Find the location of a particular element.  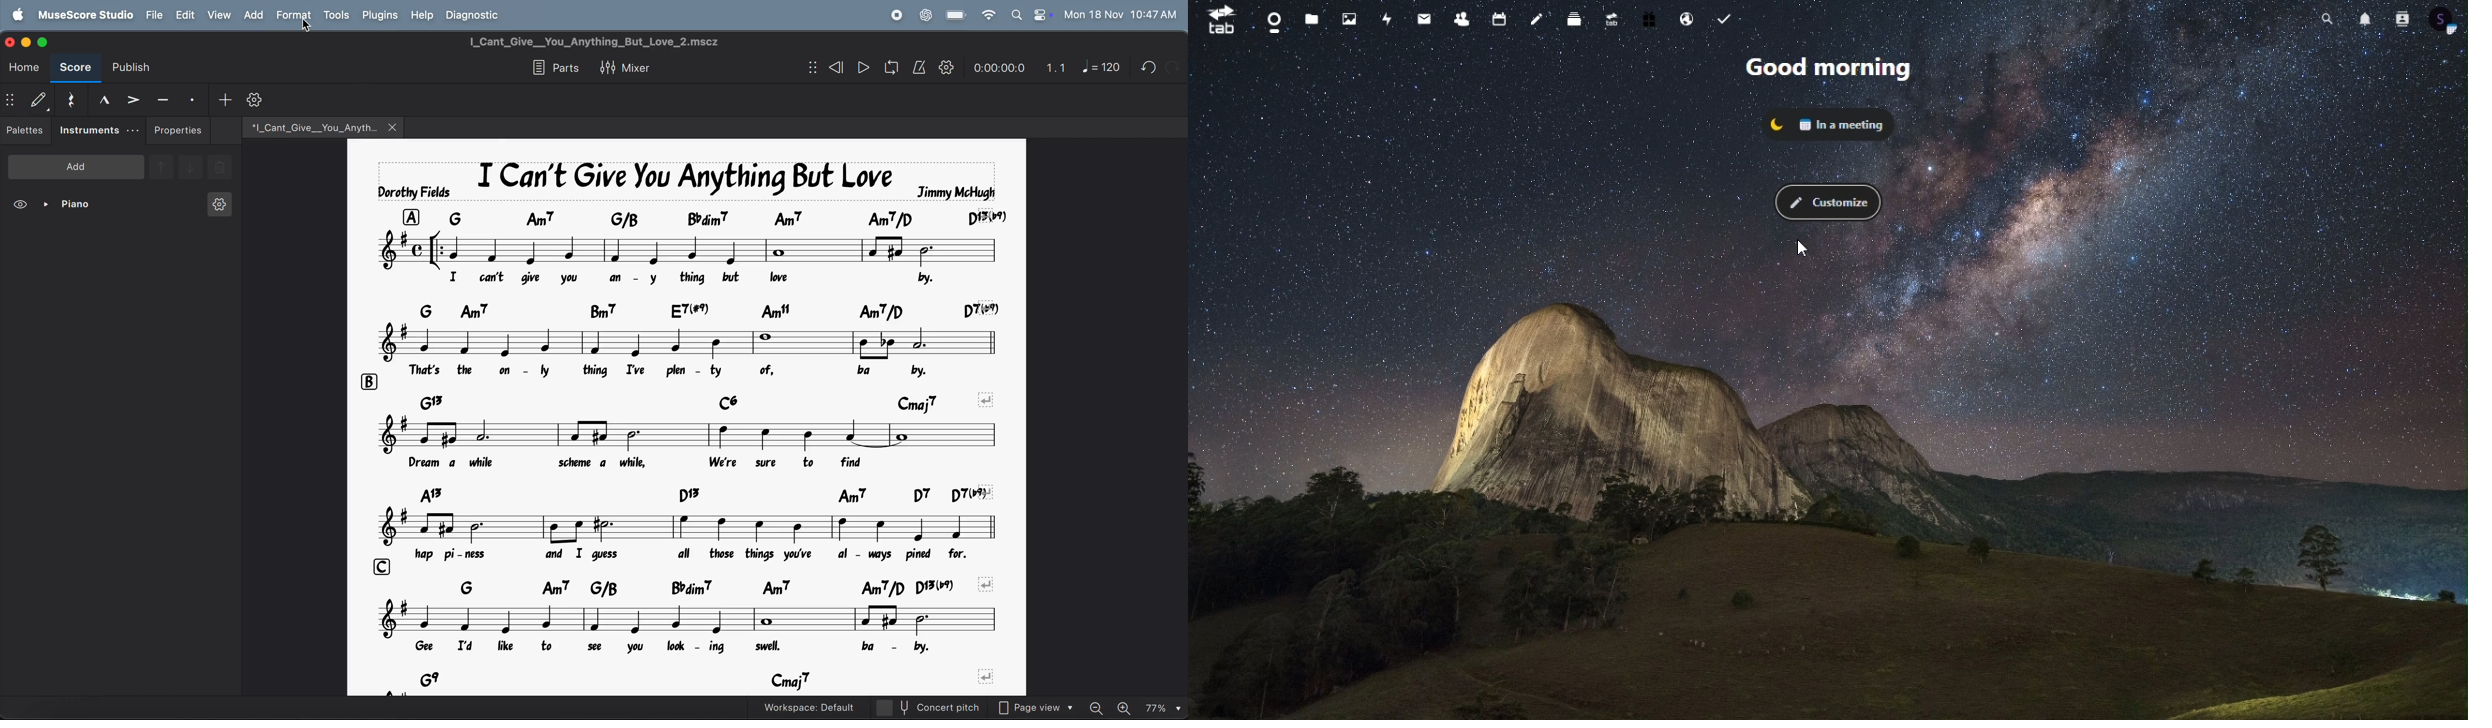

chord symbols is located at coordinates (728, 218).